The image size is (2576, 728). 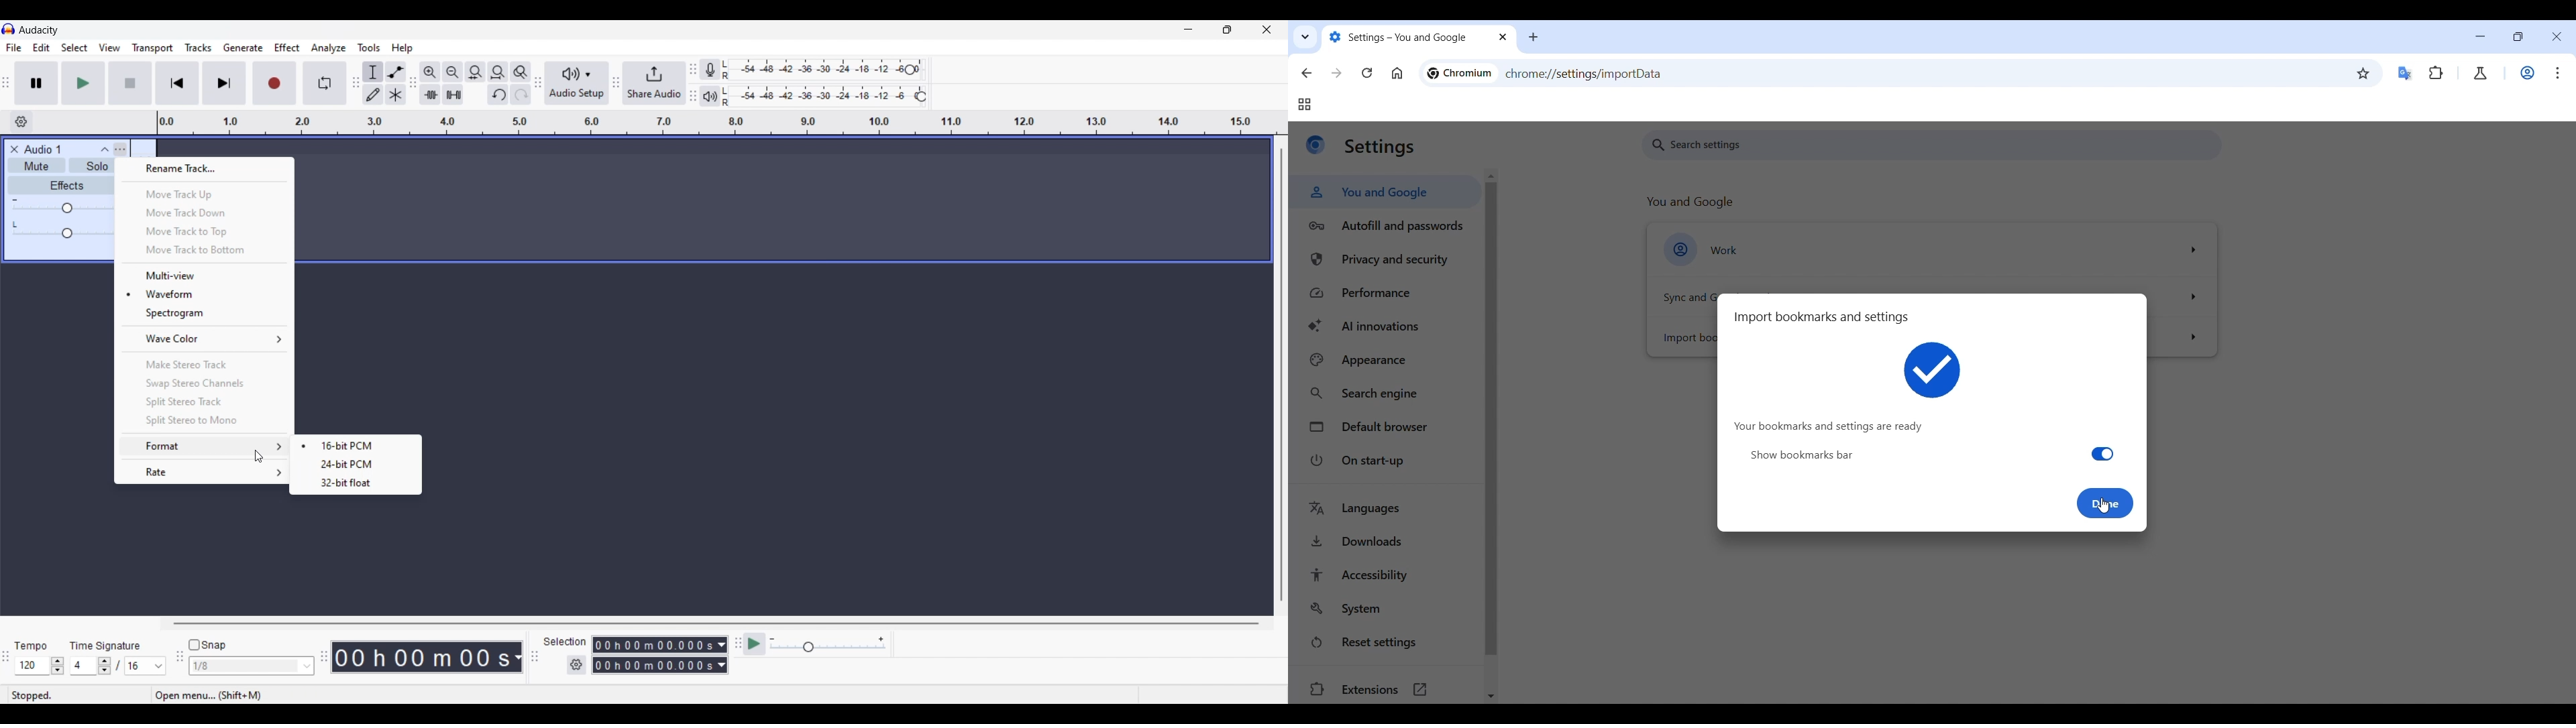 I want to click on Vertical slide bar, so click(x=1281, y=375).